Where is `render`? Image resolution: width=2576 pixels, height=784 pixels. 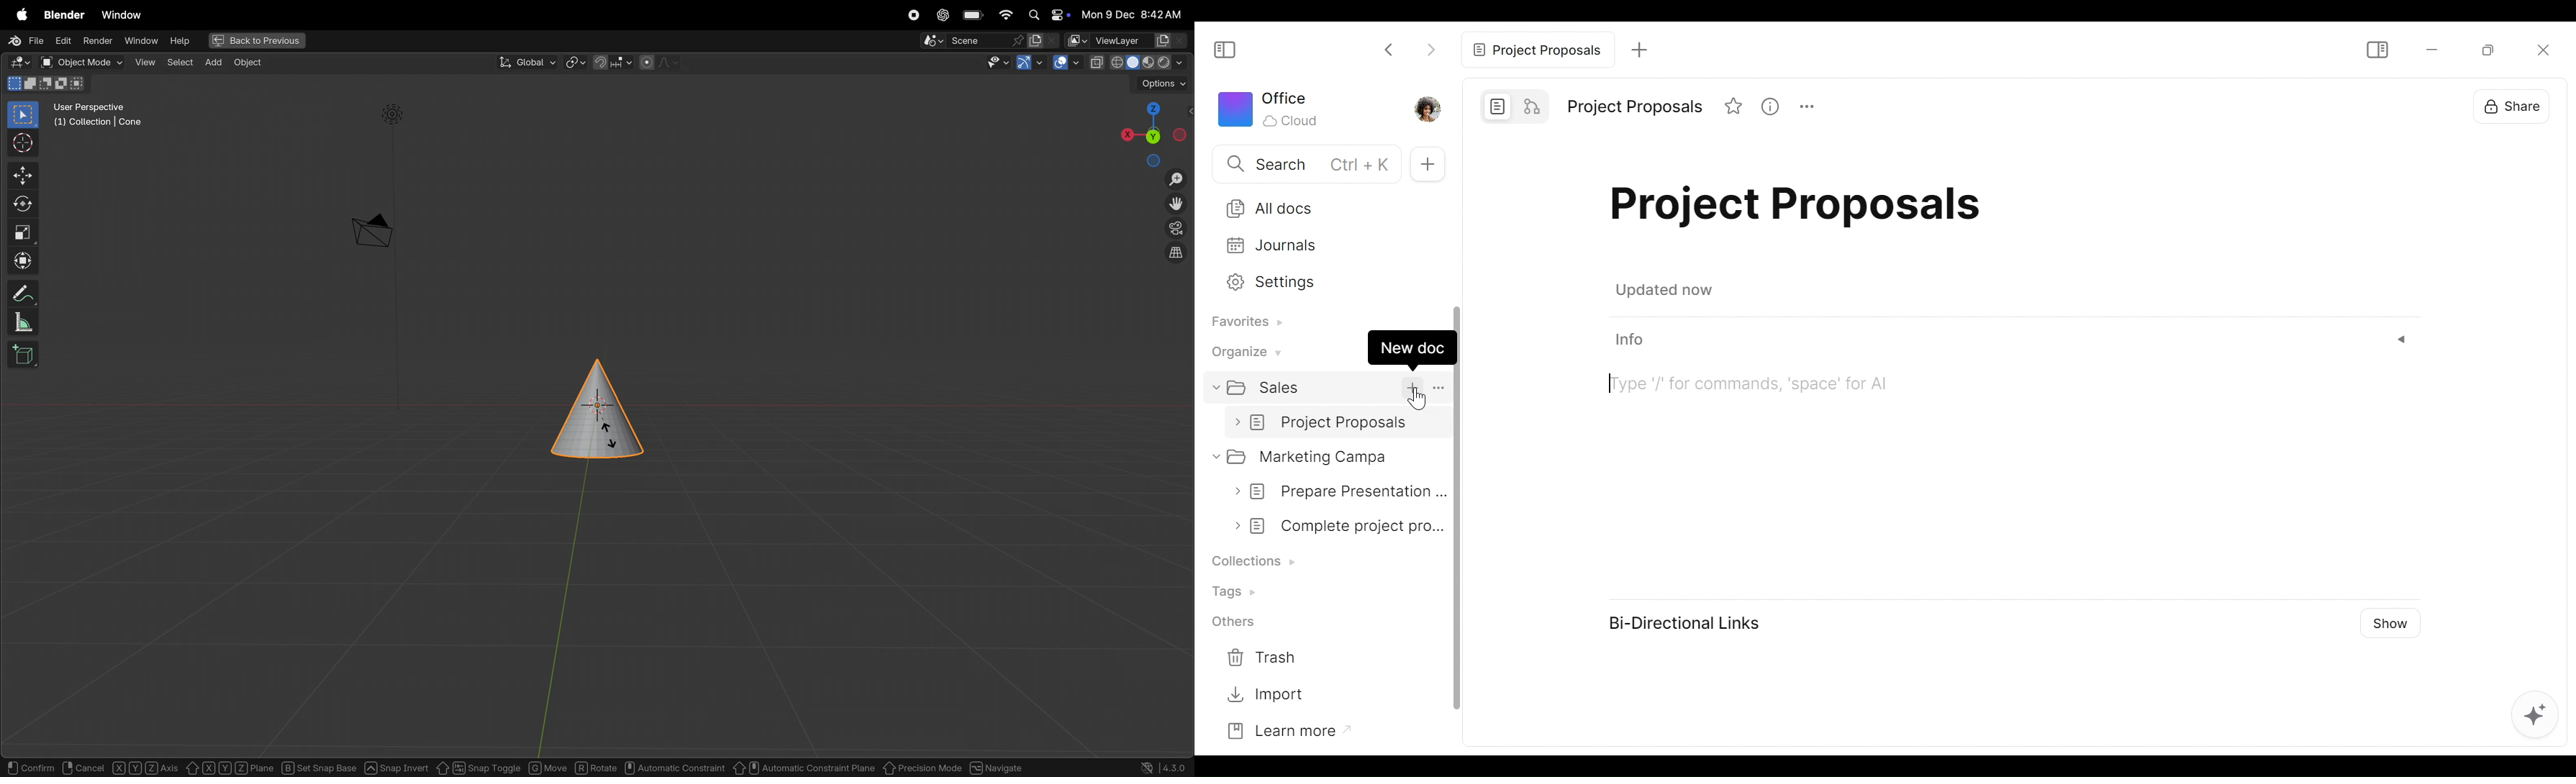
render is located at coordinates (97, 41).